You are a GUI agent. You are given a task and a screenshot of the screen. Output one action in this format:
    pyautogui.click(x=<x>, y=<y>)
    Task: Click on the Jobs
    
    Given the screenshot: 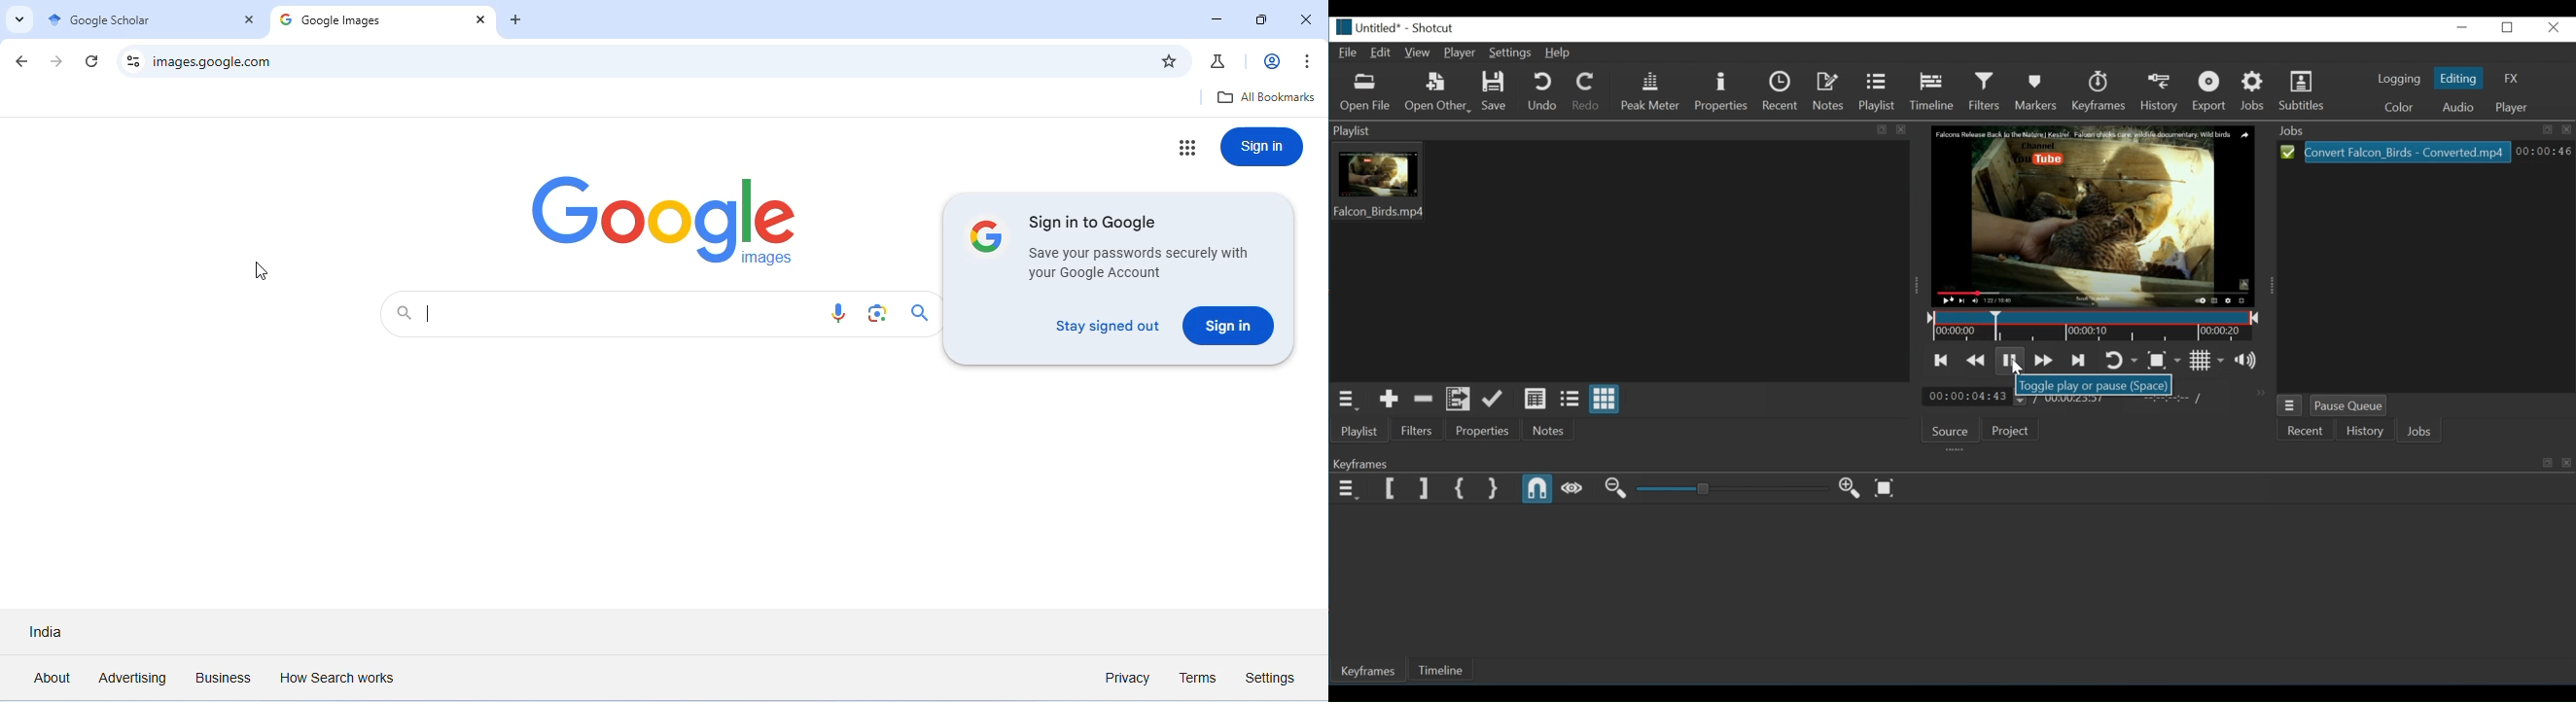 What is the action you would take?
    pyautogui.click(x=2254, y=91)
    